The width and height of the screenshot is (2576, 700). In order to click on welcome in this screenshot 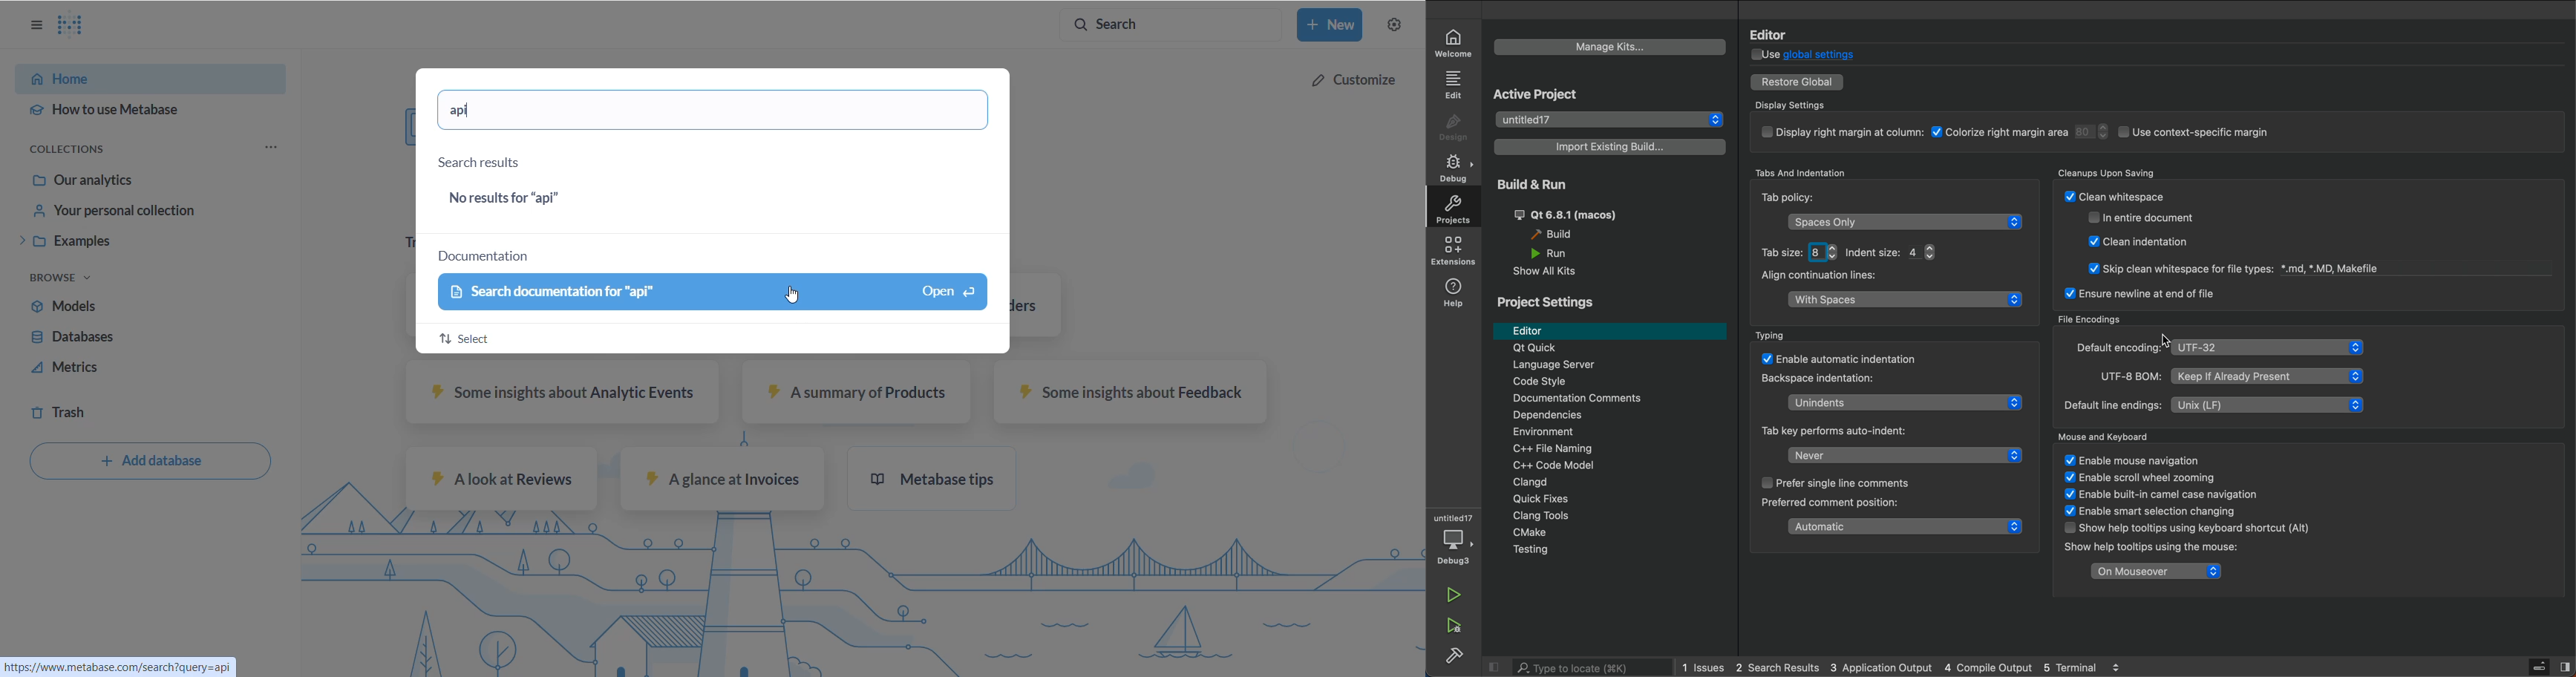, I will do `click(1456, 43)`.